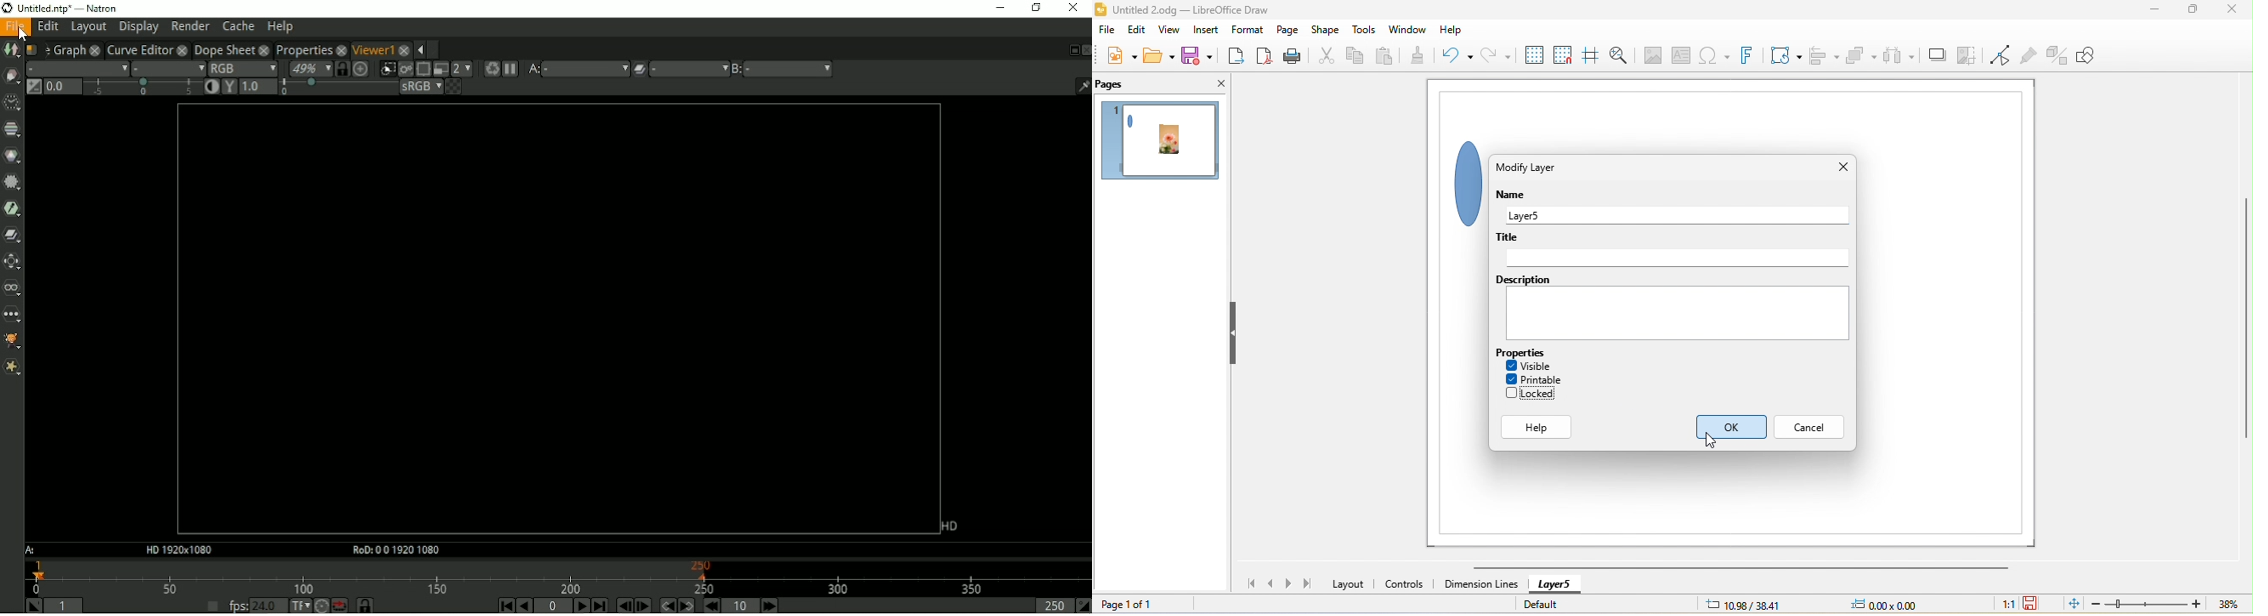 The height and width of the screenshot is (616, 2268). Describe the element at coordinates (1533, 393) in the screenshot. I see `disable lock option` at that location.